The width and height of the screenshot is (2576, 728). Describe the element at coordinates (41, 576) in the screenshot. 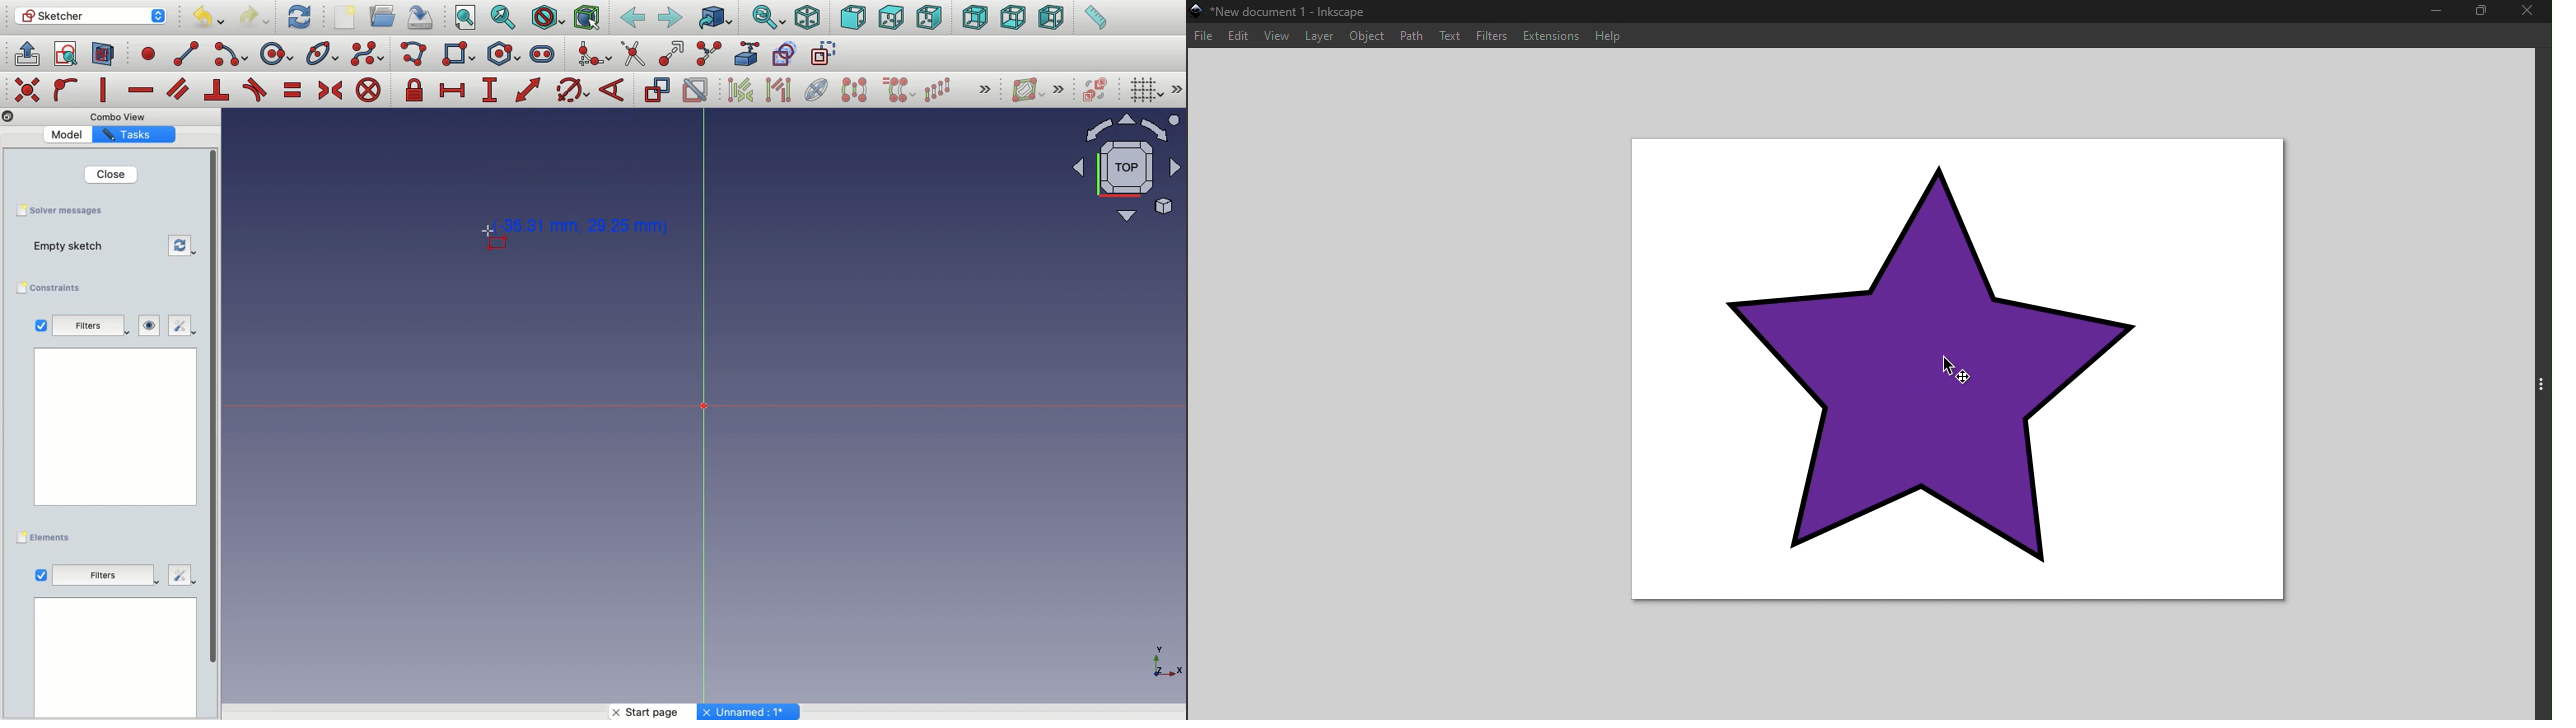

I see `Checkbox` at that location.